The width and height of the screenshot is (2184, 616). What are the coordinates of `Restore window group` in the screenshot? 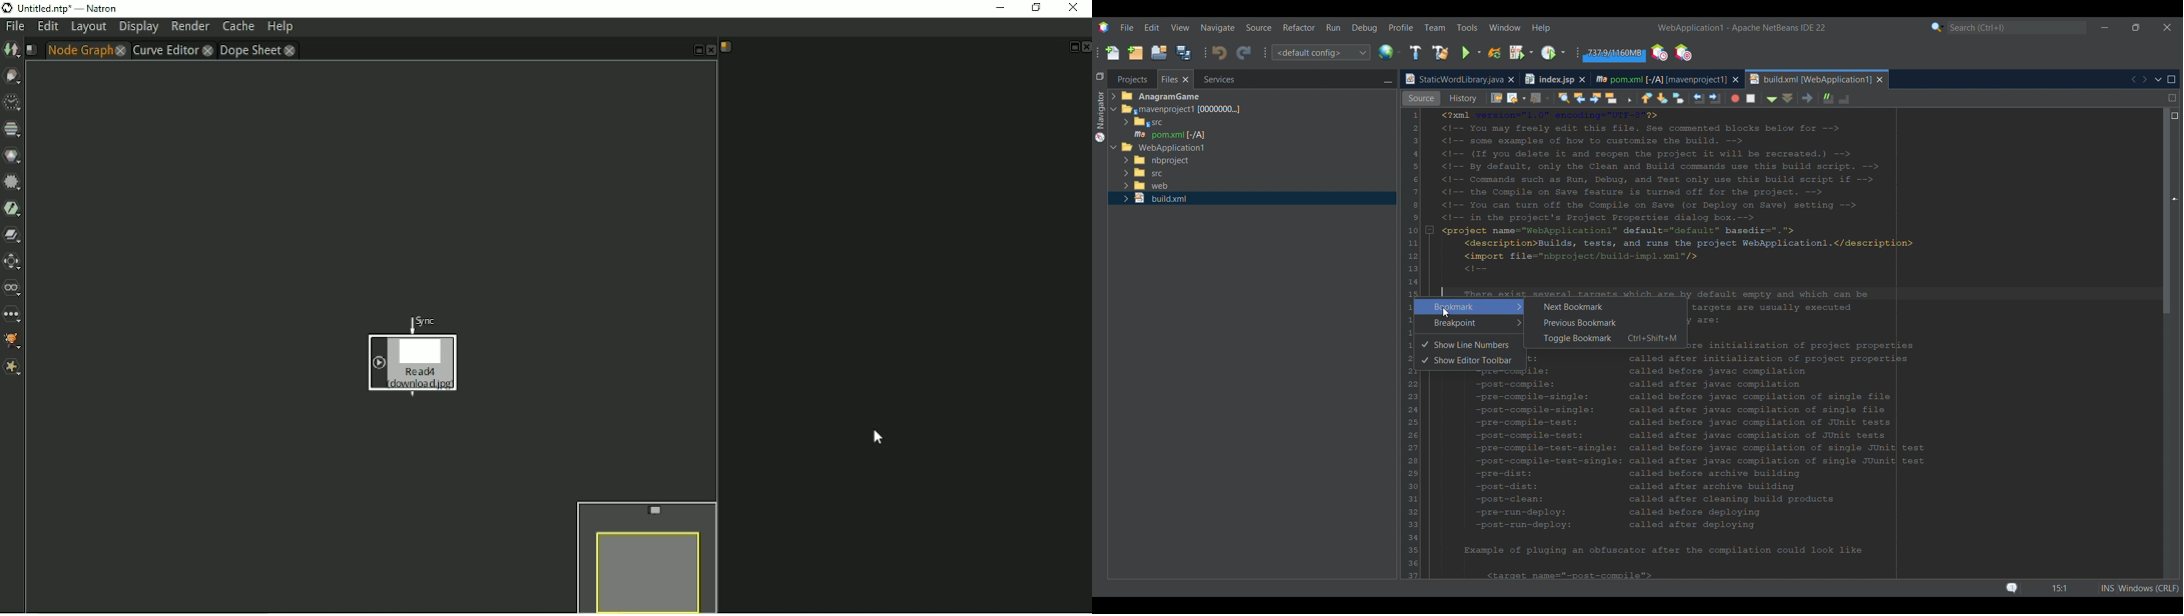 It's located at (1100, 76).